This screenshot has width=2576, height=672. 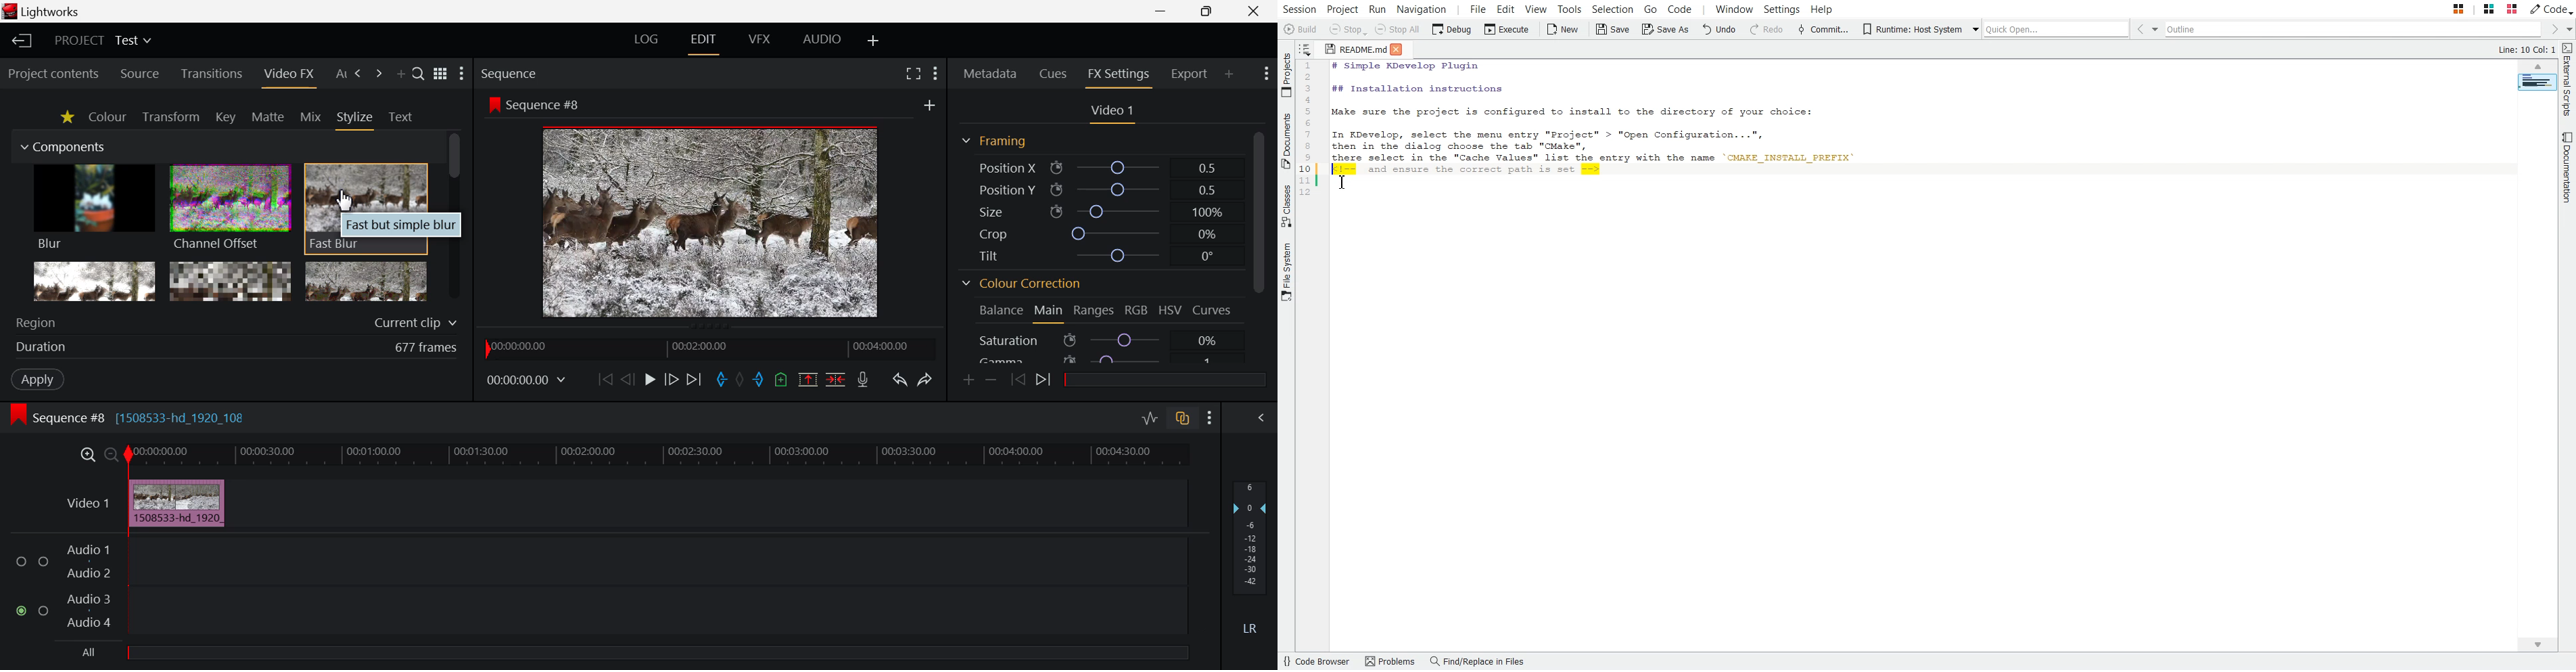 What do you see at coordinates (822, 42) in the screenshot?
I see `AUDIO` at bounding box center [822, 42].